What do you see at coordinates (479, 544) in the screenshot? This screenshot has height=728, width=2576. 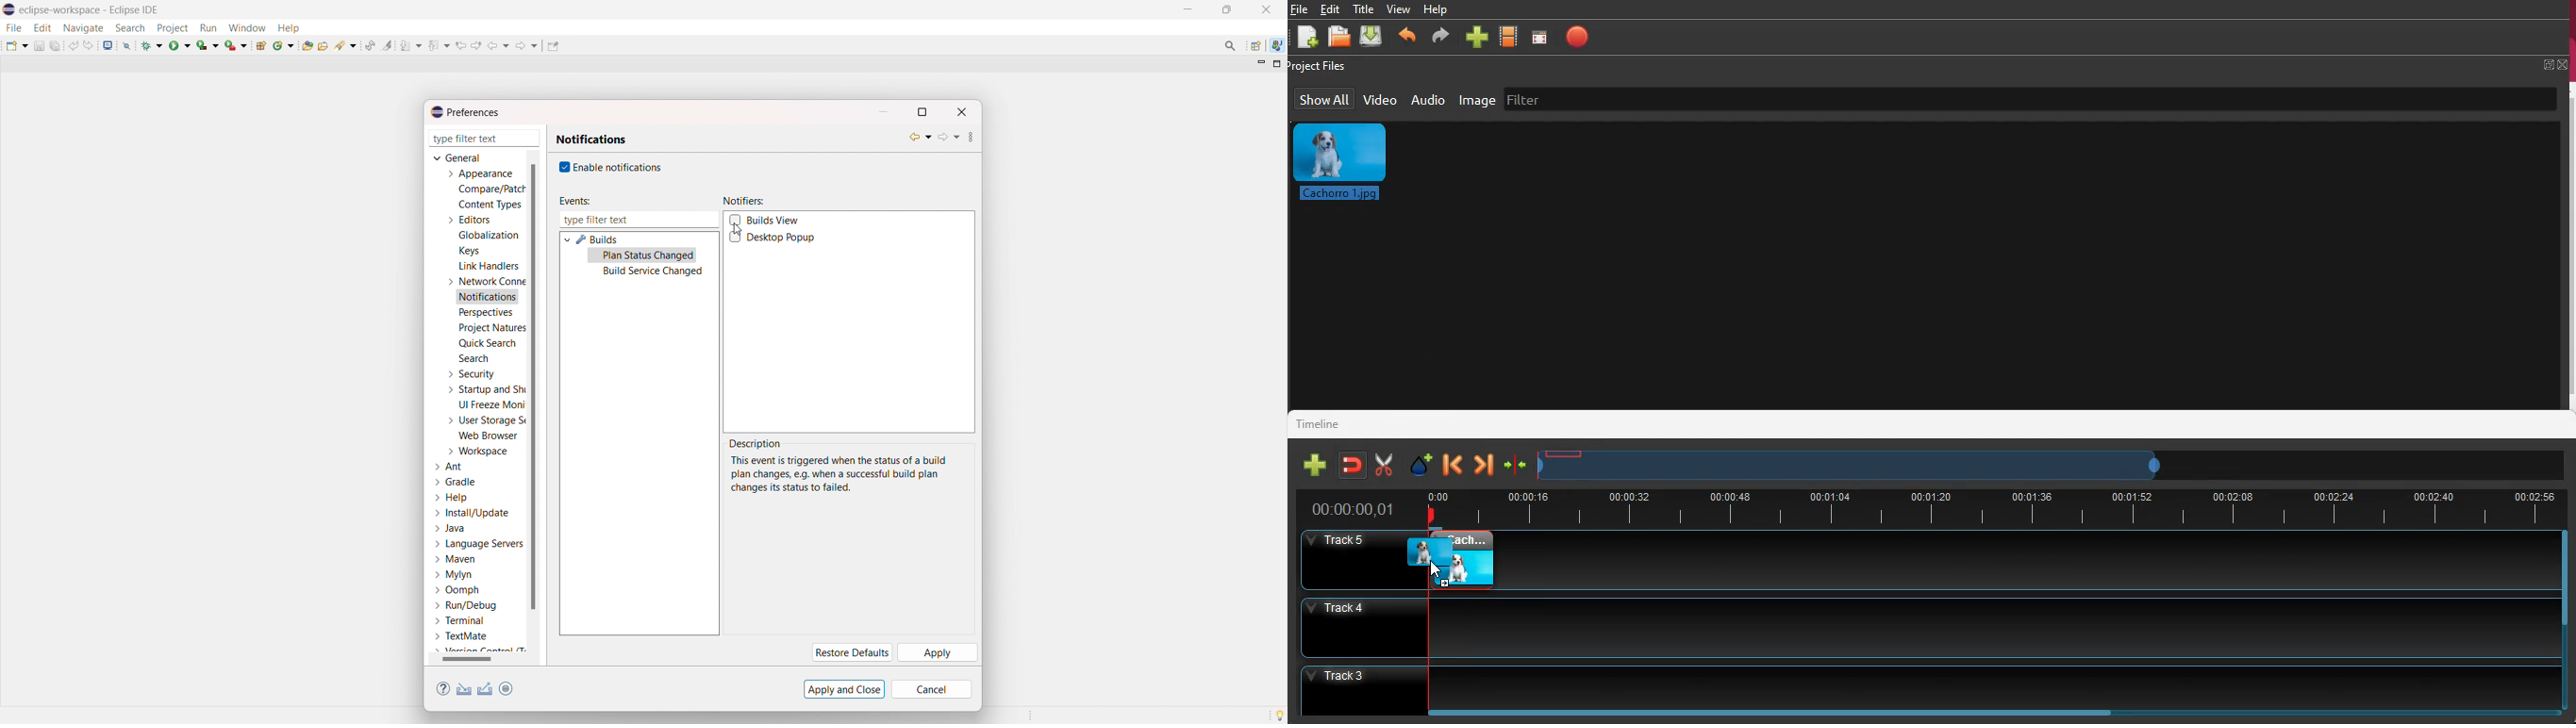 I see `language servers` at bounding box center [479, 544].